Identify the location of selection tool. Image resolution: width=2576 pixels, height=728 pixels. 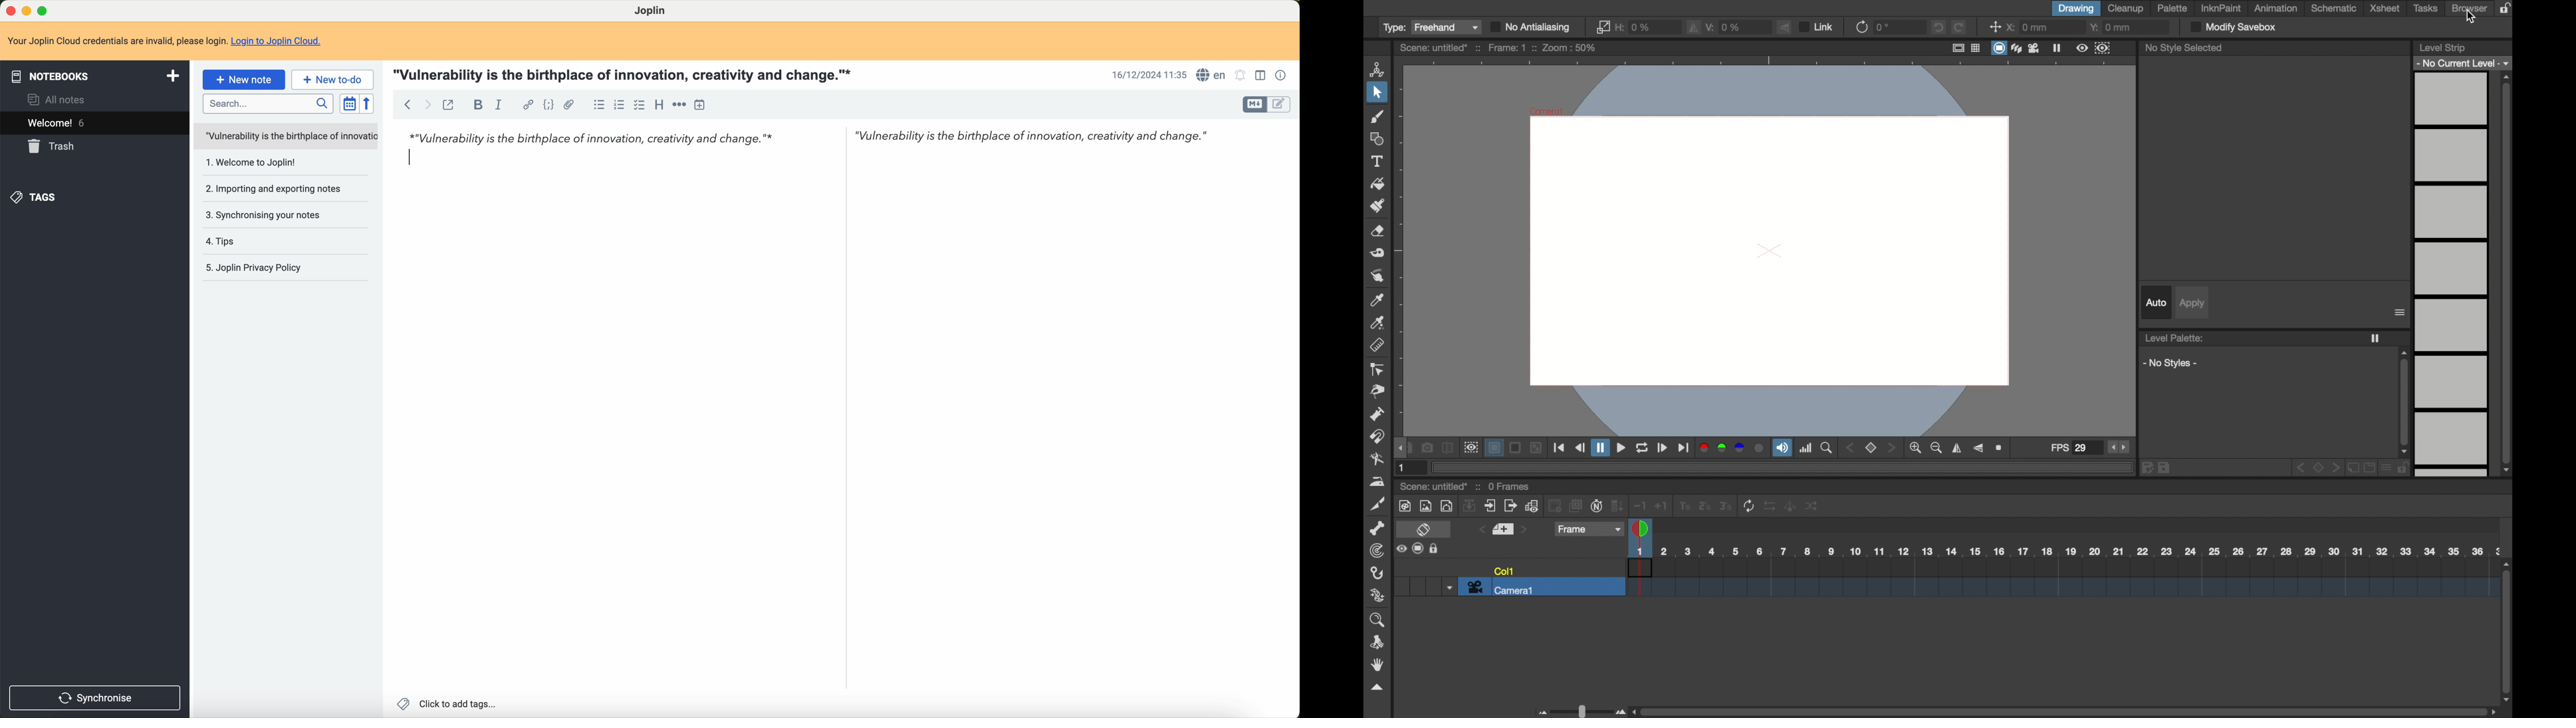
(1376, 92).